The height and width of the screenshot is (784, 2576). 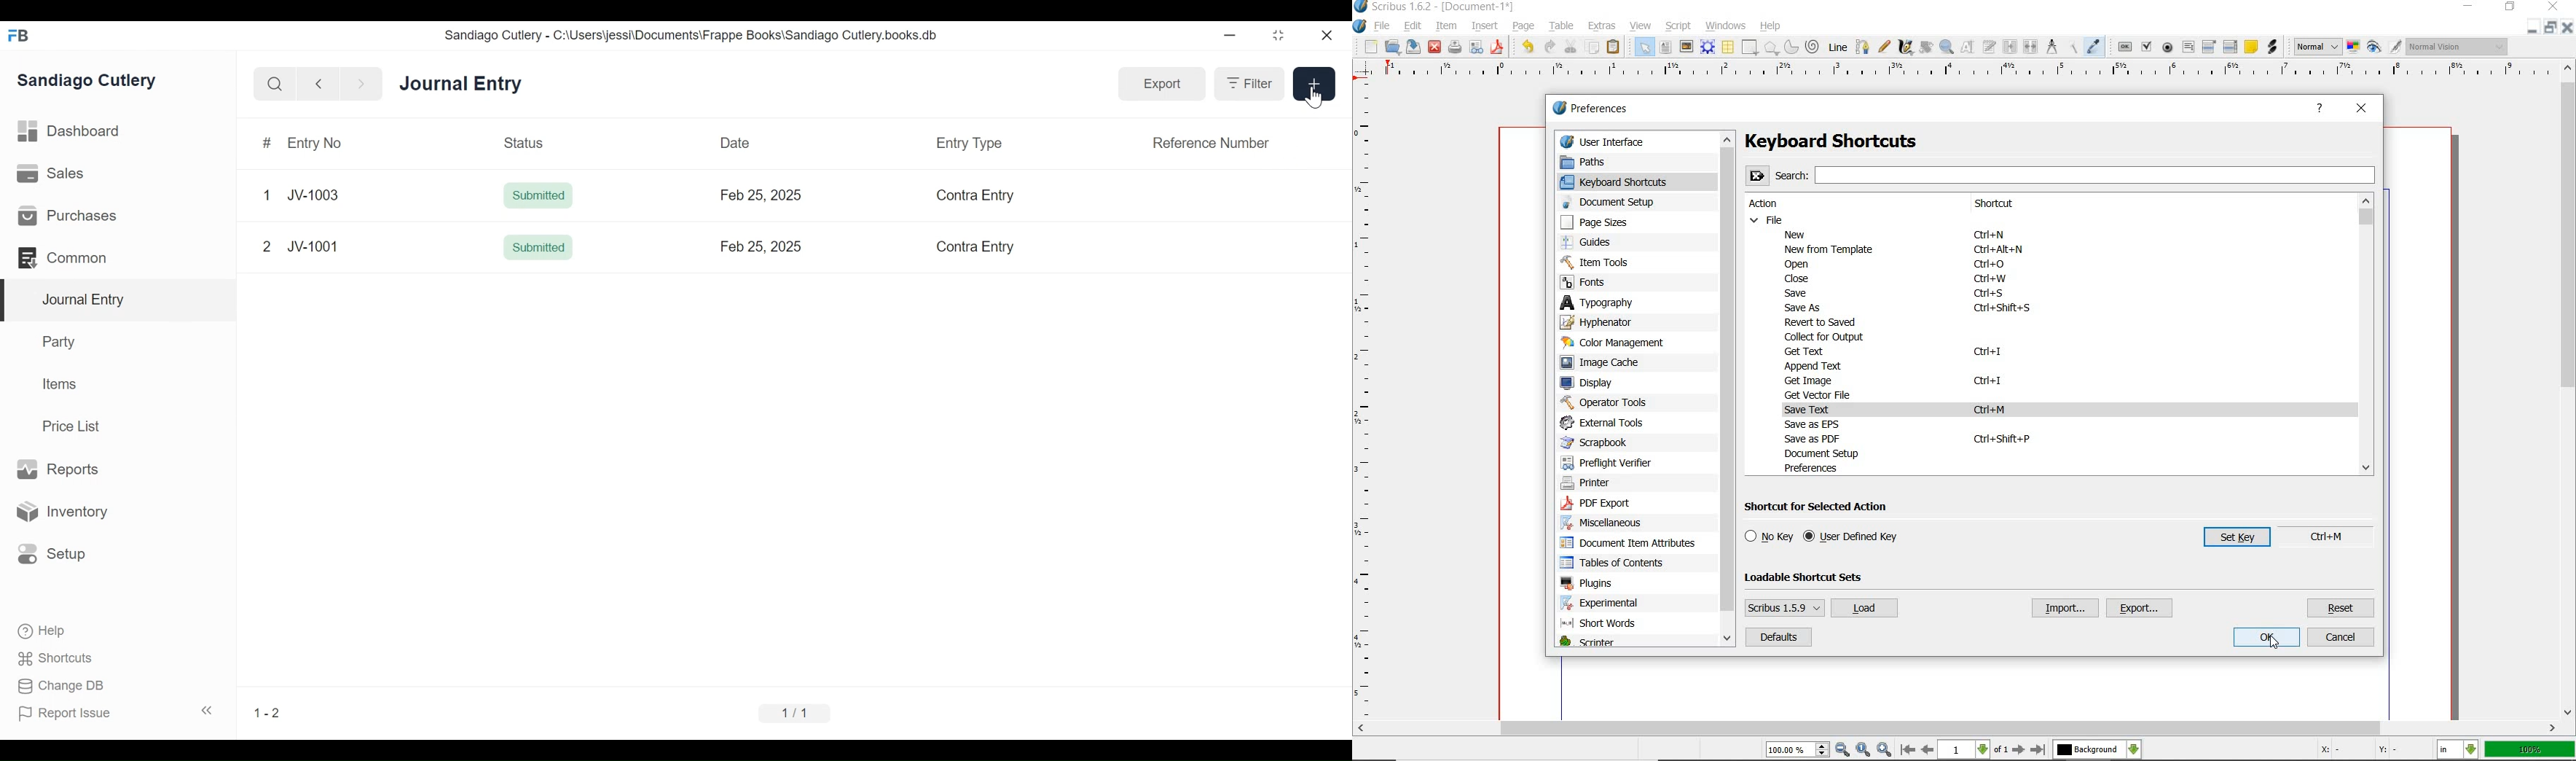 What do you see at coordinates (1769, 536) in the screenshot?
I see `no key` at bounding box center [1769, 536].